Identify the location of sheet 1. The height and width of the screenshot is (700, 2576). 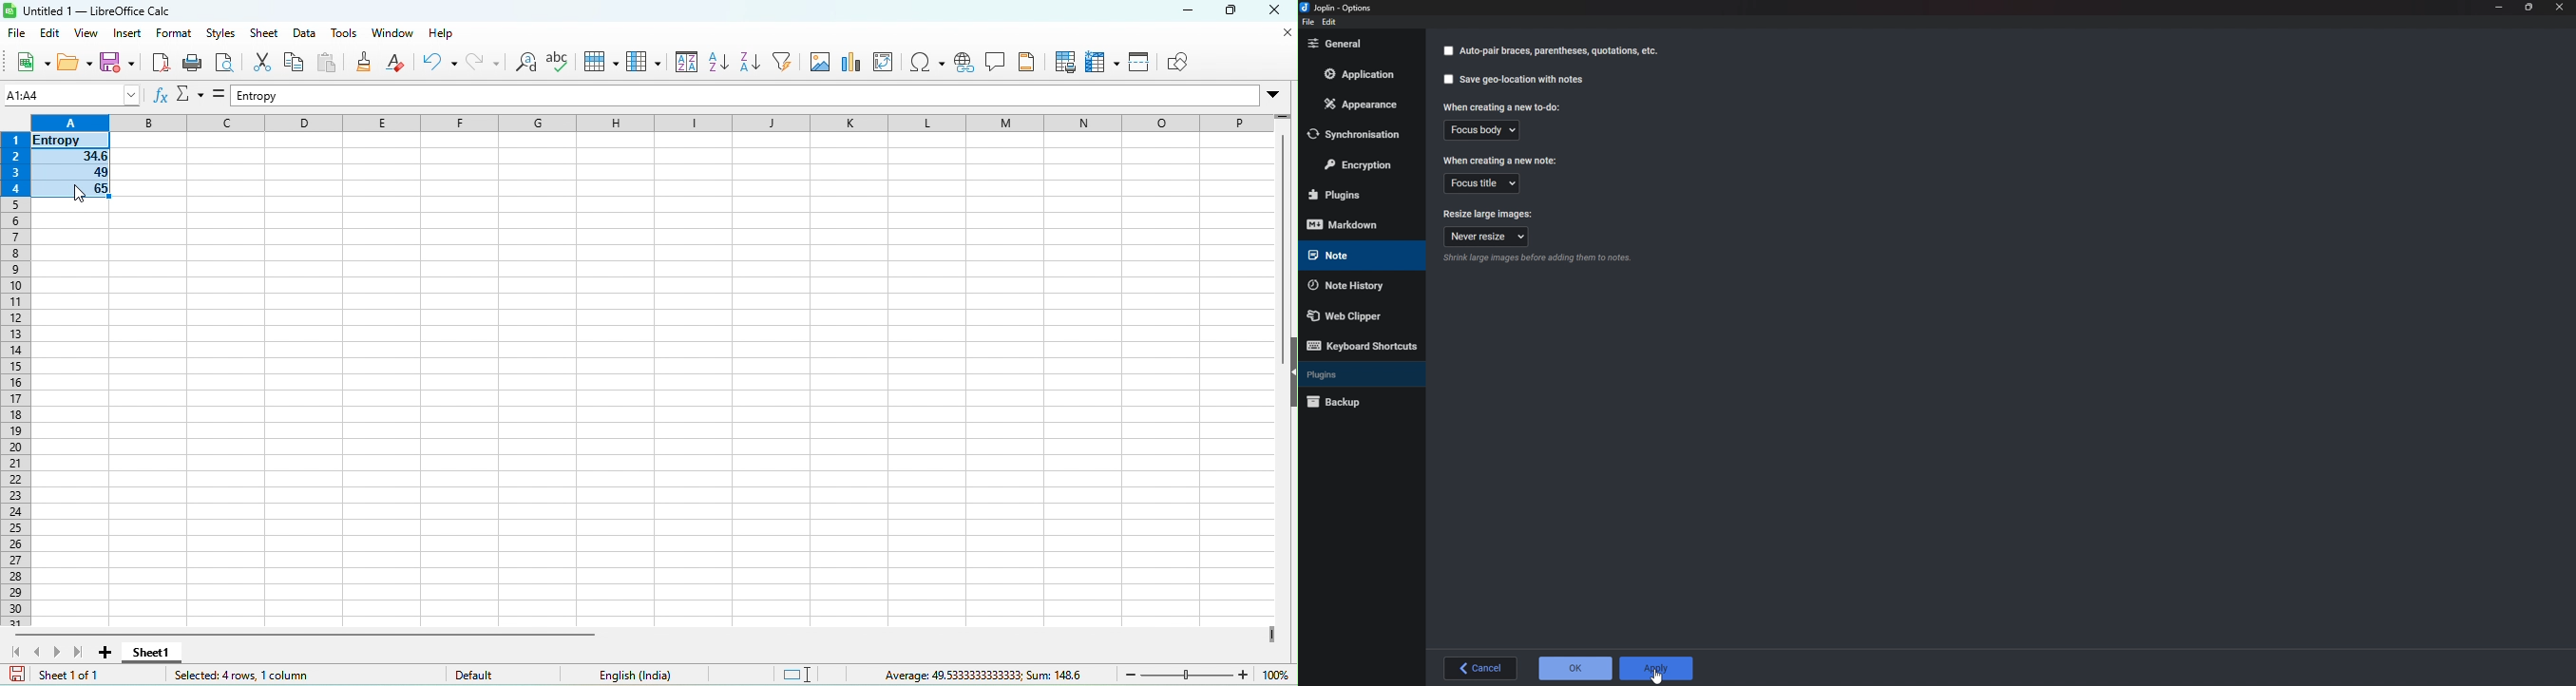
(151, 653).